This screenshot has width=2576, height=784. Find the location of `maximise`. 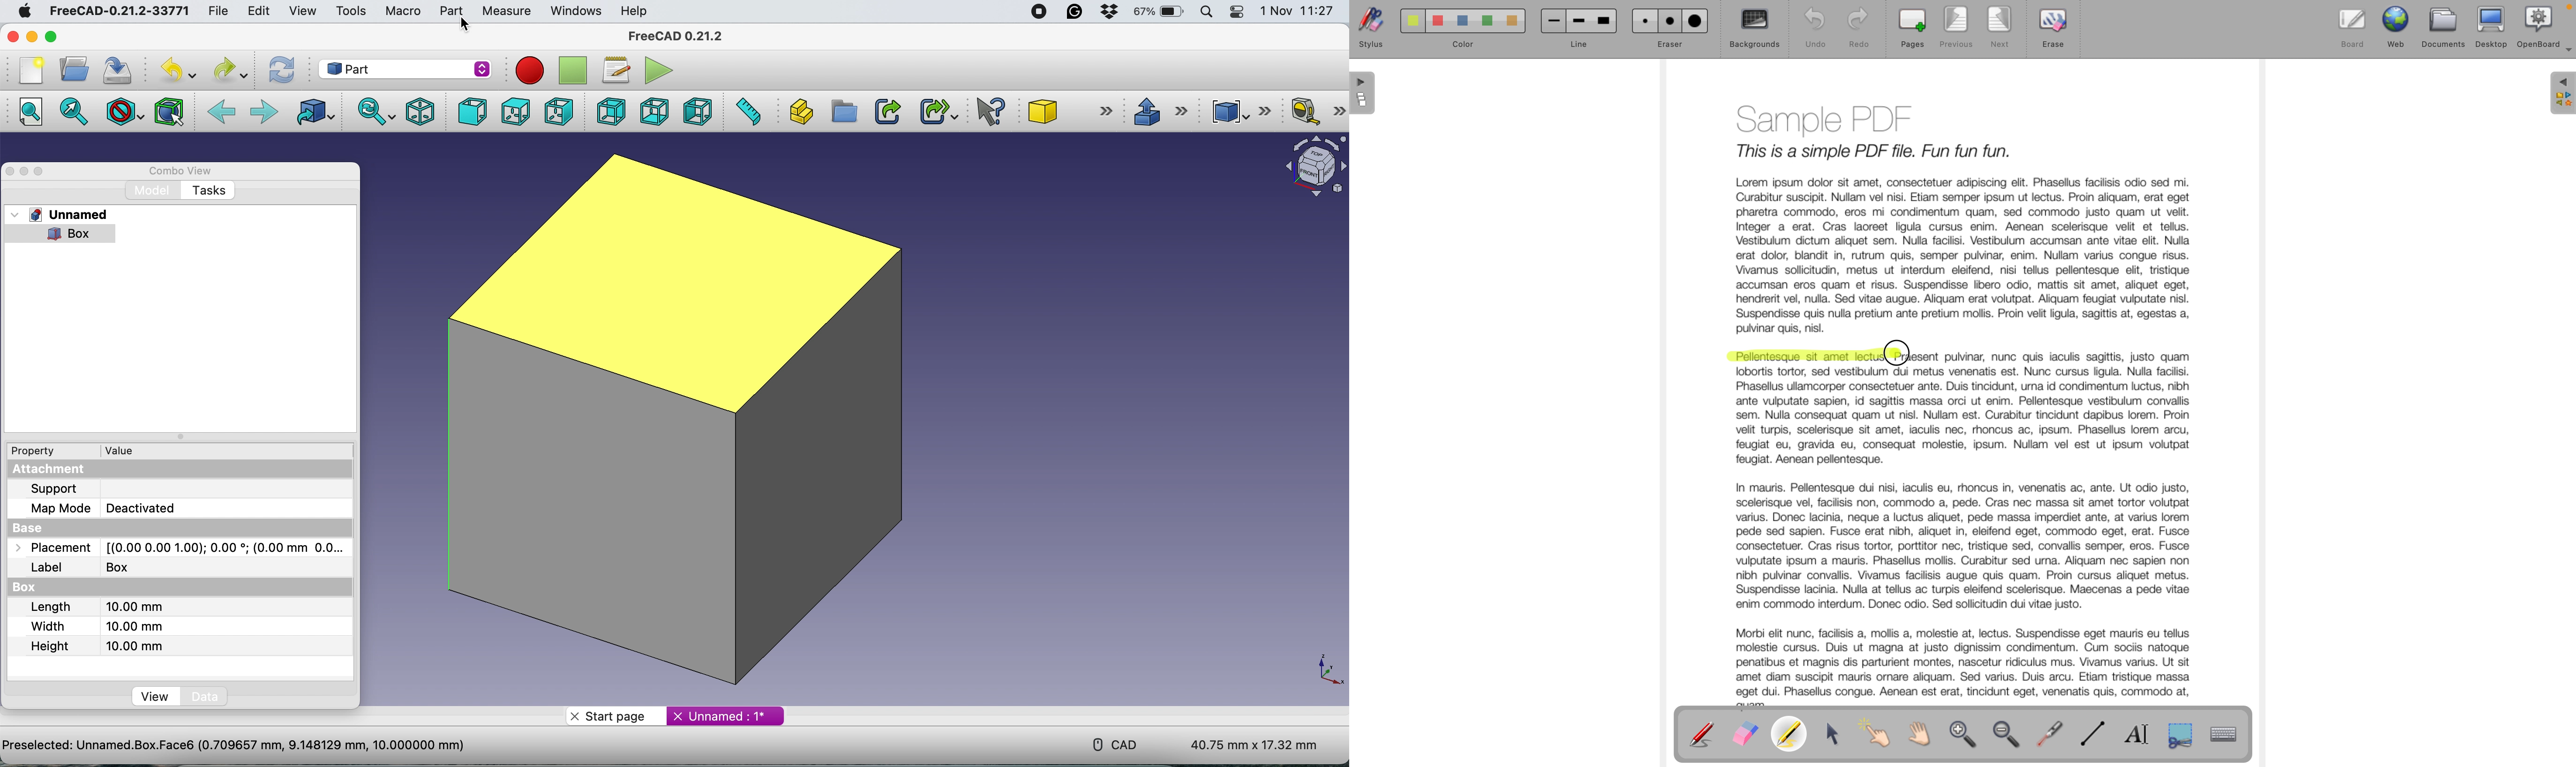

maximise is located at coordinates (42, 173).